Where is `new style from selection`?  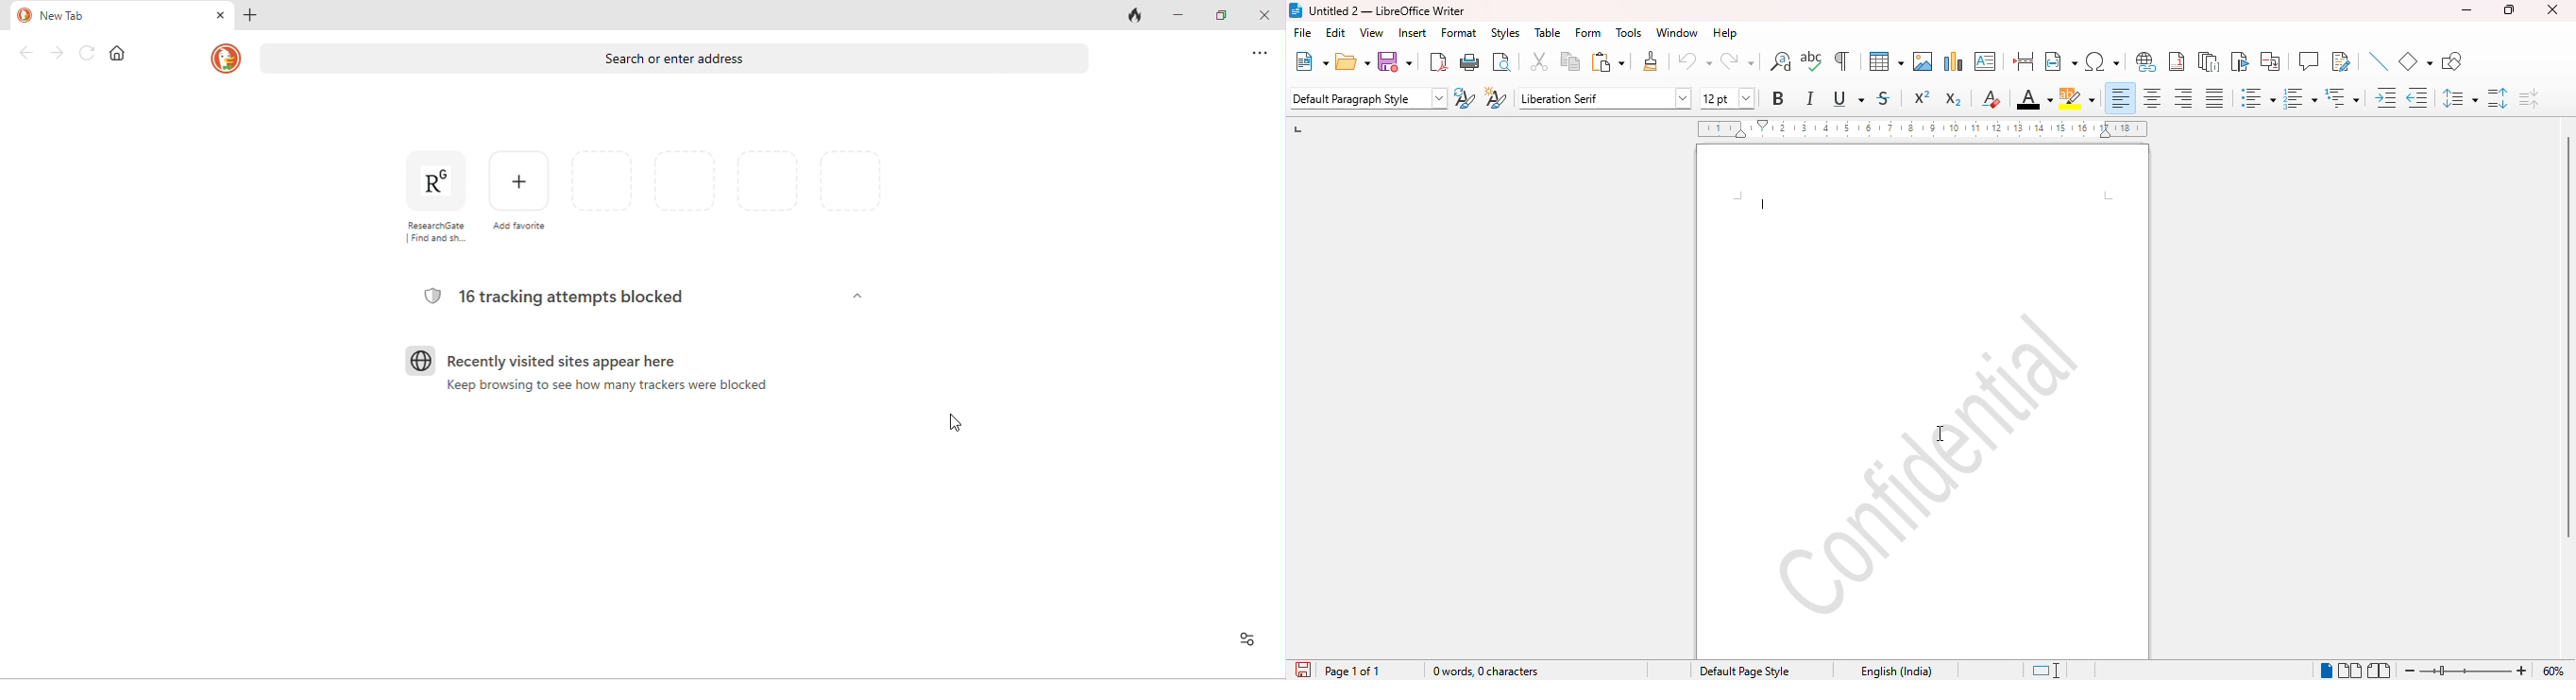 new style from selection is located at coordinates (1494, 98).